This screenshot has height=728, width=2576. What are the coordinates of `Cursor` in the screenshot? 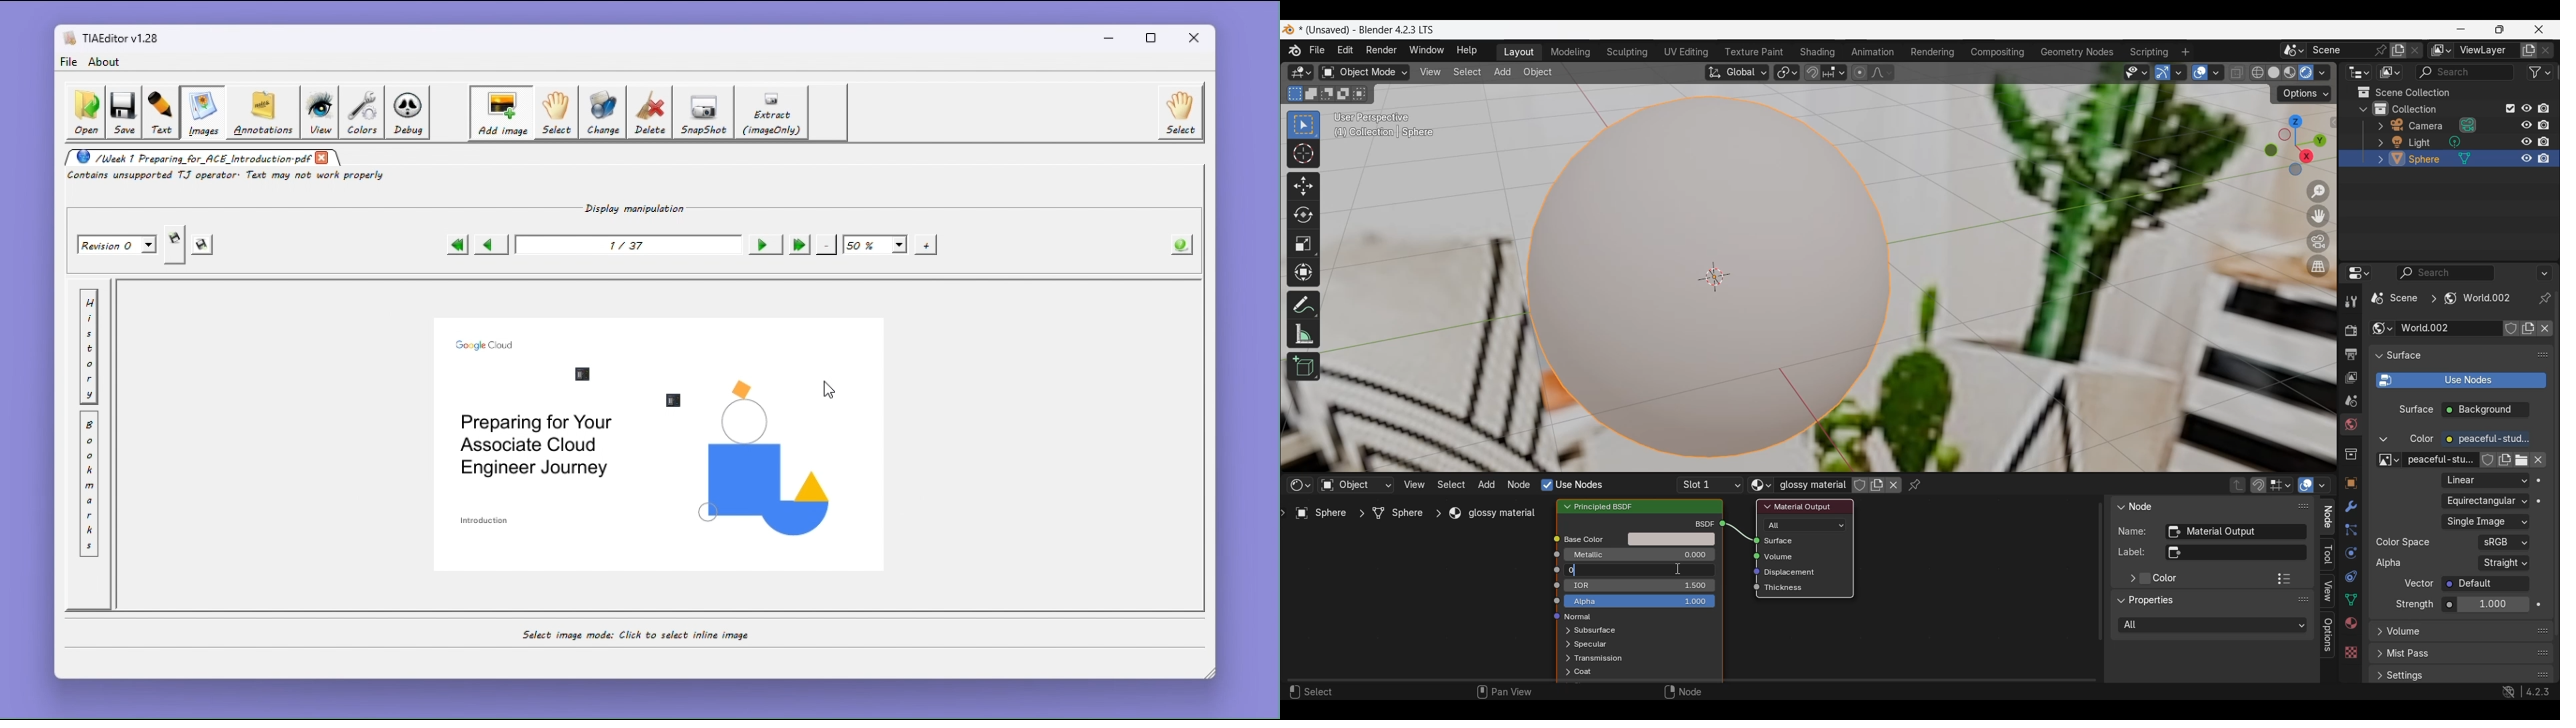 It's located at (1677, 569).